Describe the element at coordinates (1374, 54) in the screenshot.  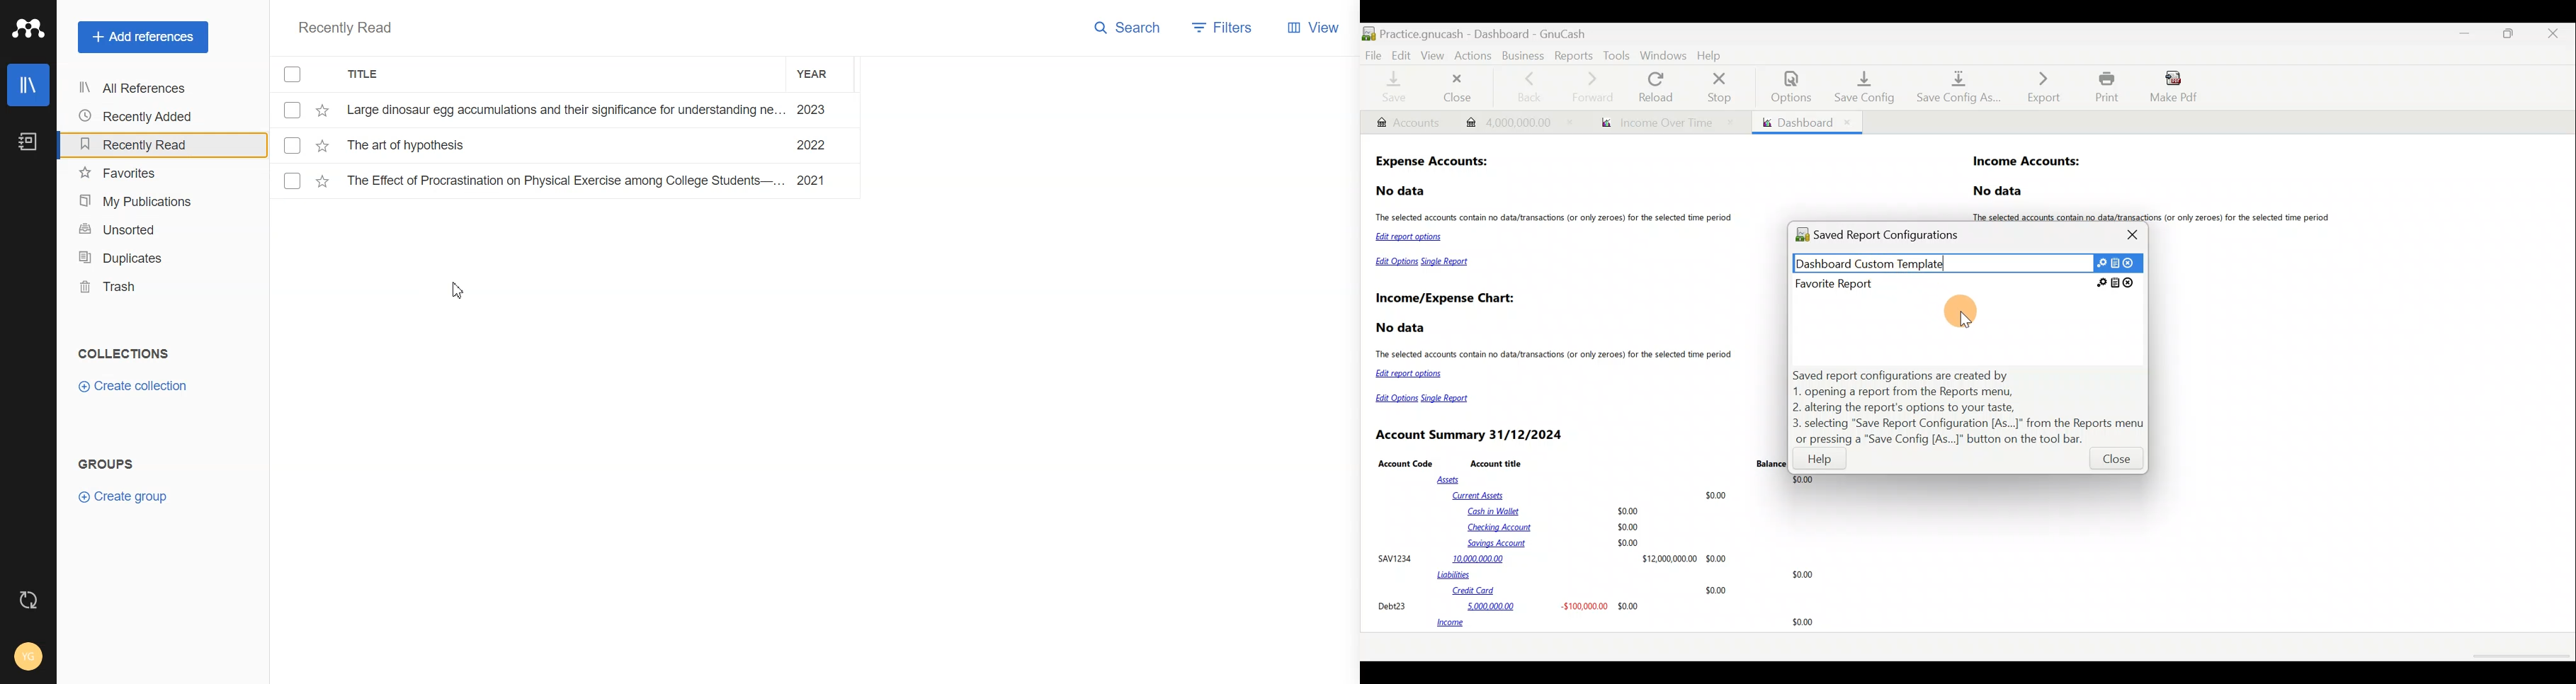
I see `File` at that location.